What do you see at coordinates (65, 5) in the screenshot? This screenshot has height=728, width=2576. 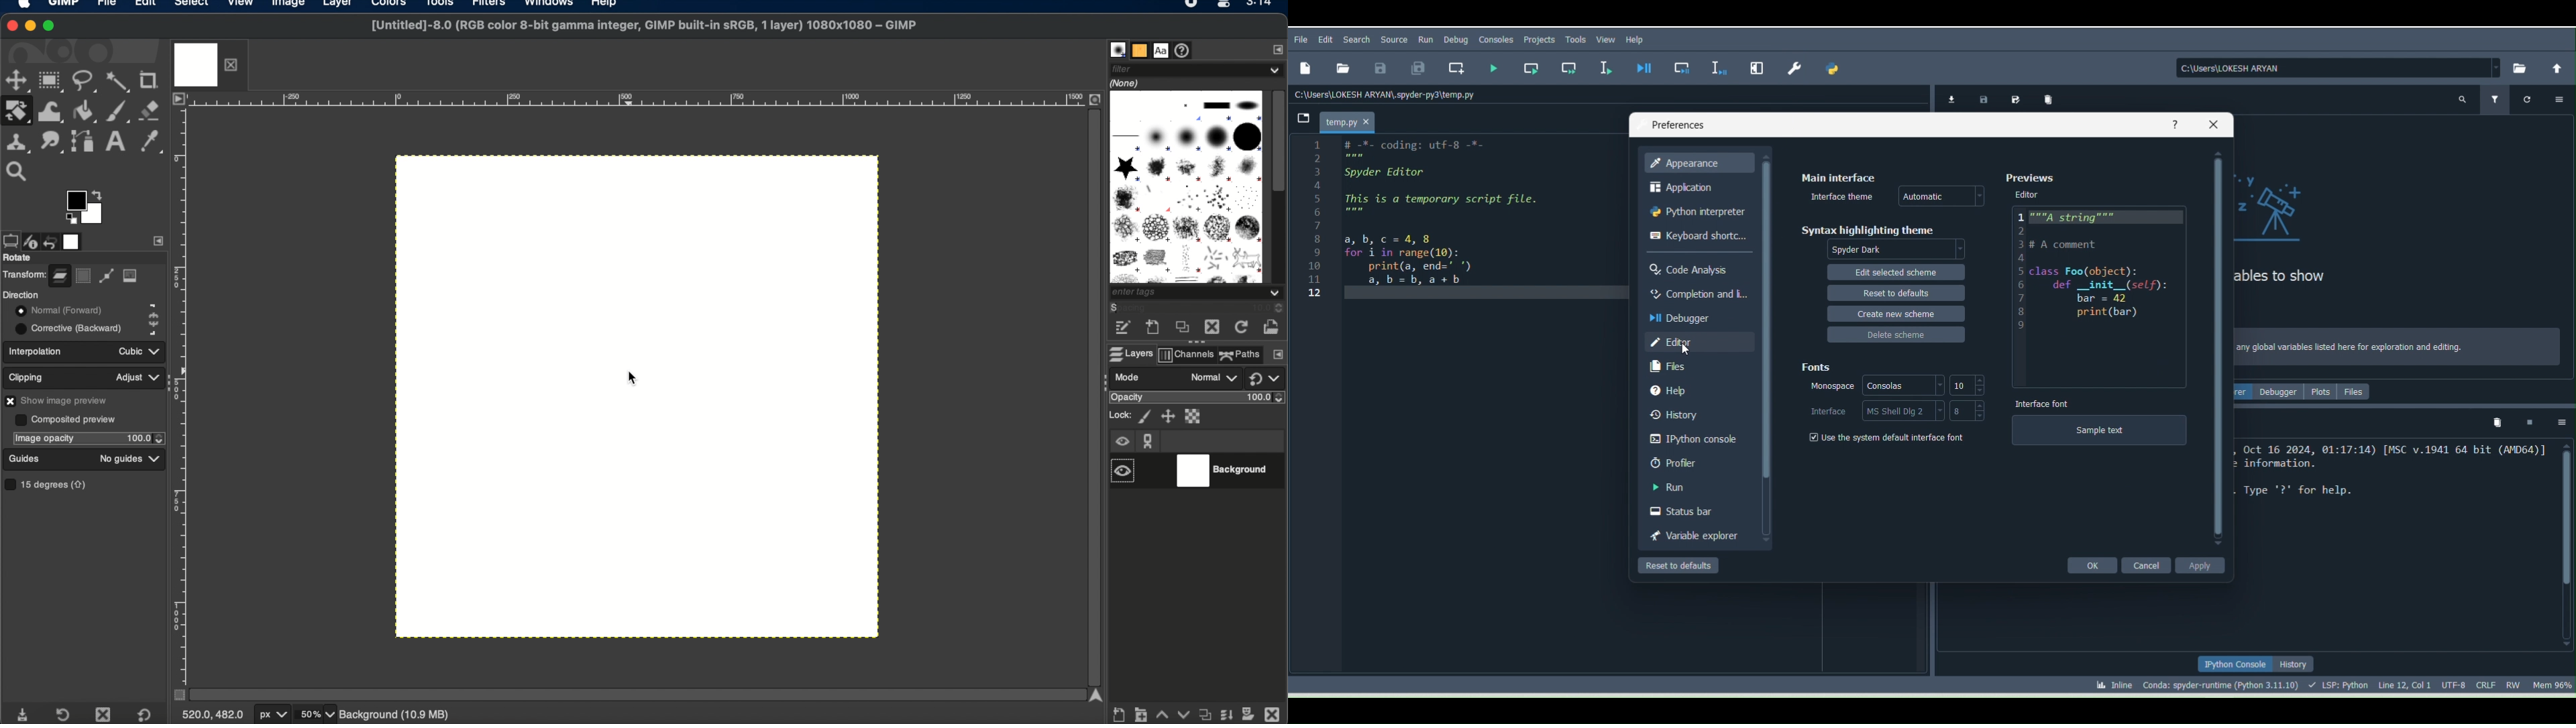 I see `GIMP` at bounding box center [65, 5].